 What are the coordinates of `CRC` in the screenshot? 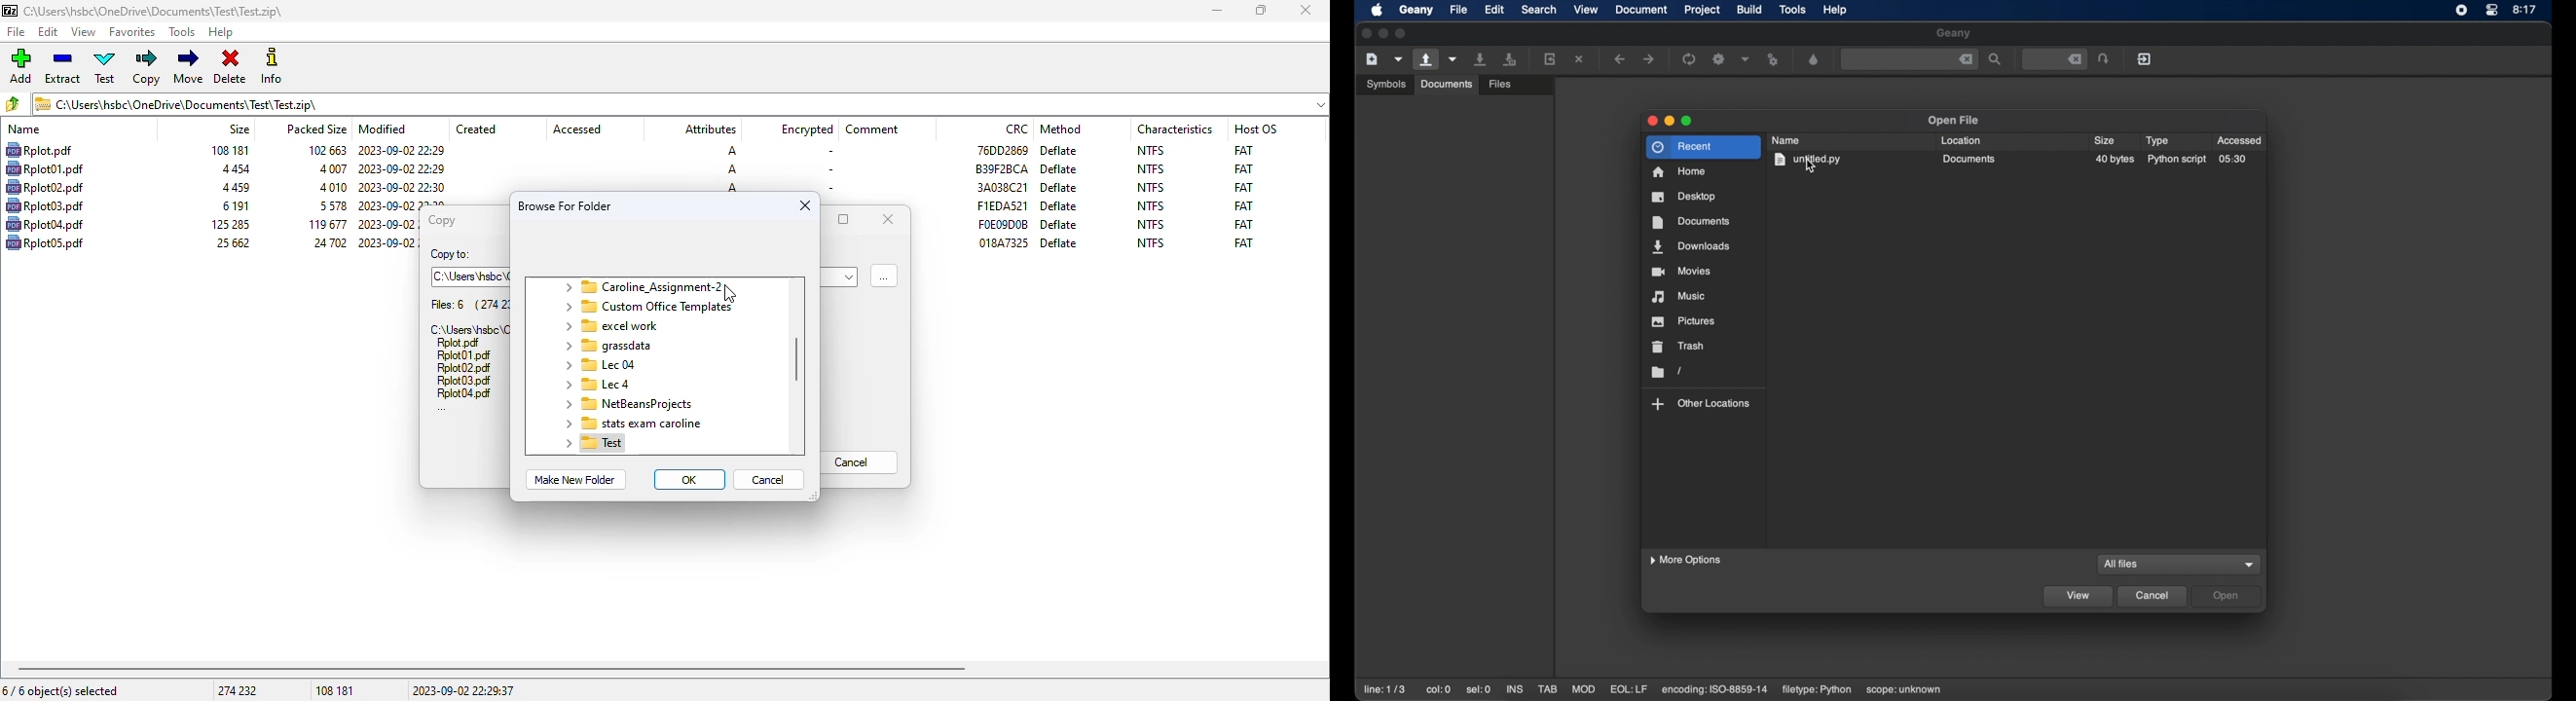 It's located at (1003, 224).